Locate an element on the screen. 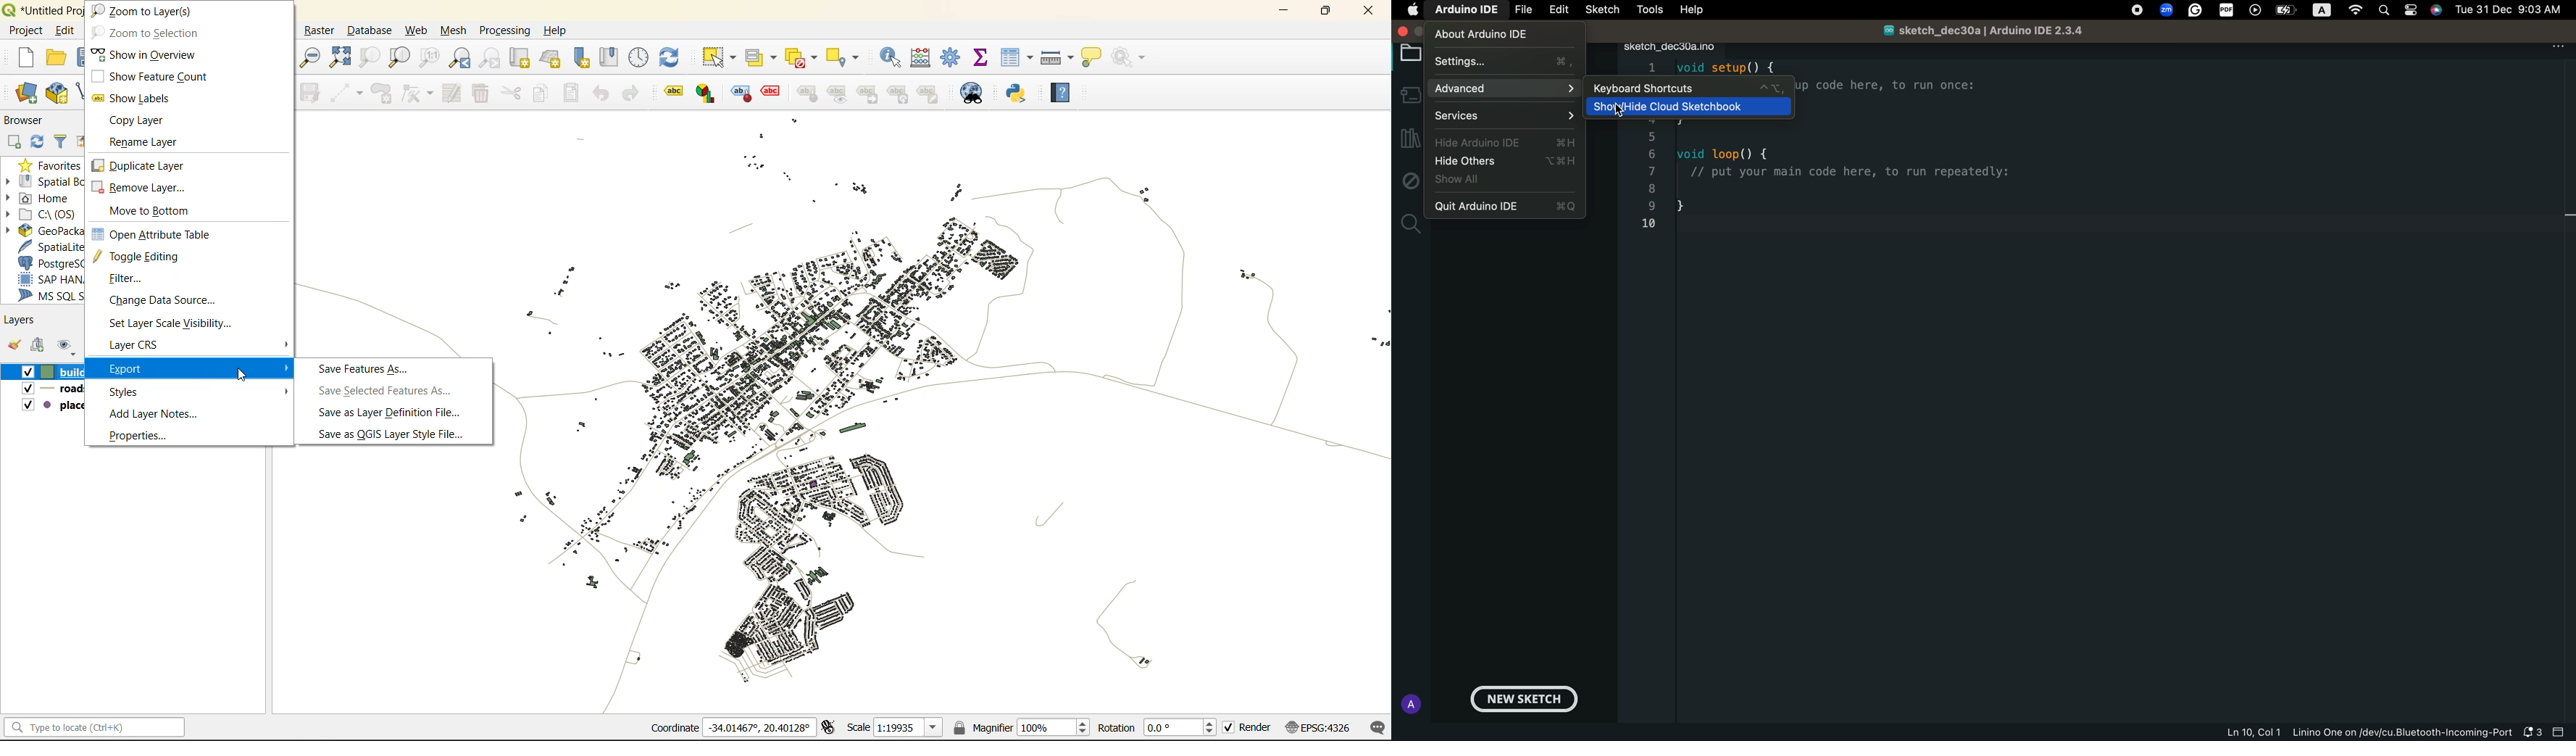 The image size is (2576, 756). statistical summary is located at coordinates (983, 57).